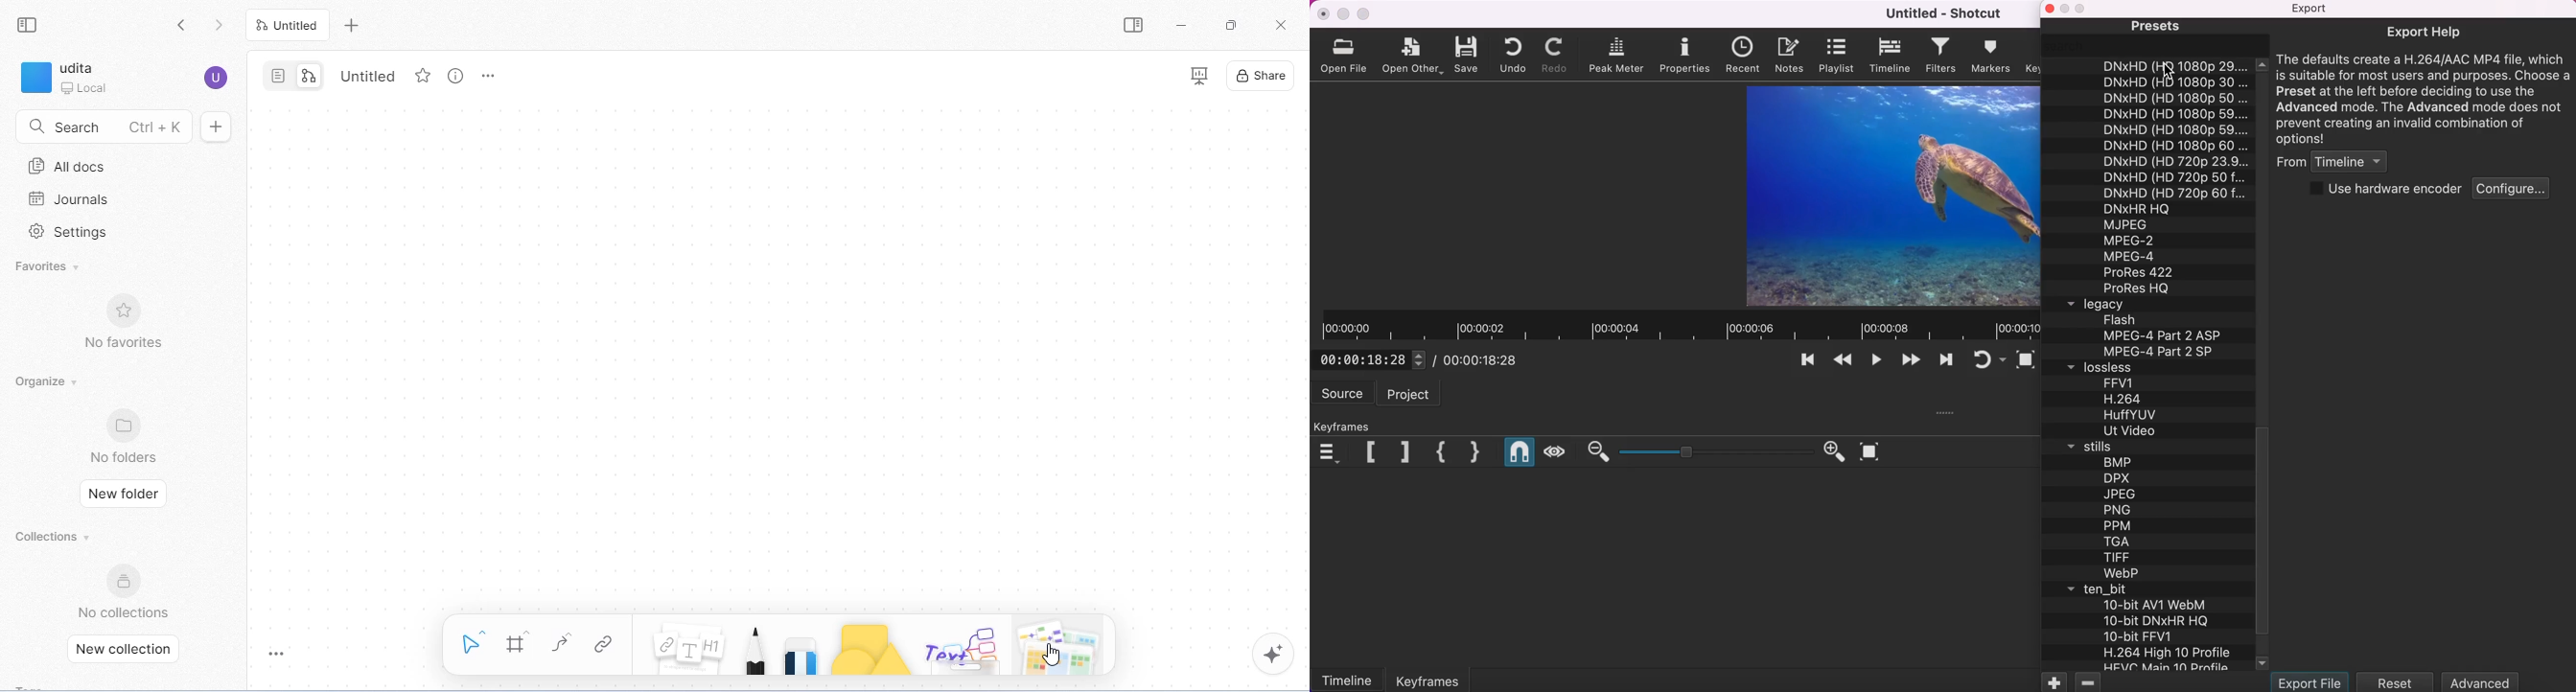 The image size is (2576, 700). What do you see at coordinates (1516, 452) in the screenshot?
I see `snap` at bounding box center [1516, 452].